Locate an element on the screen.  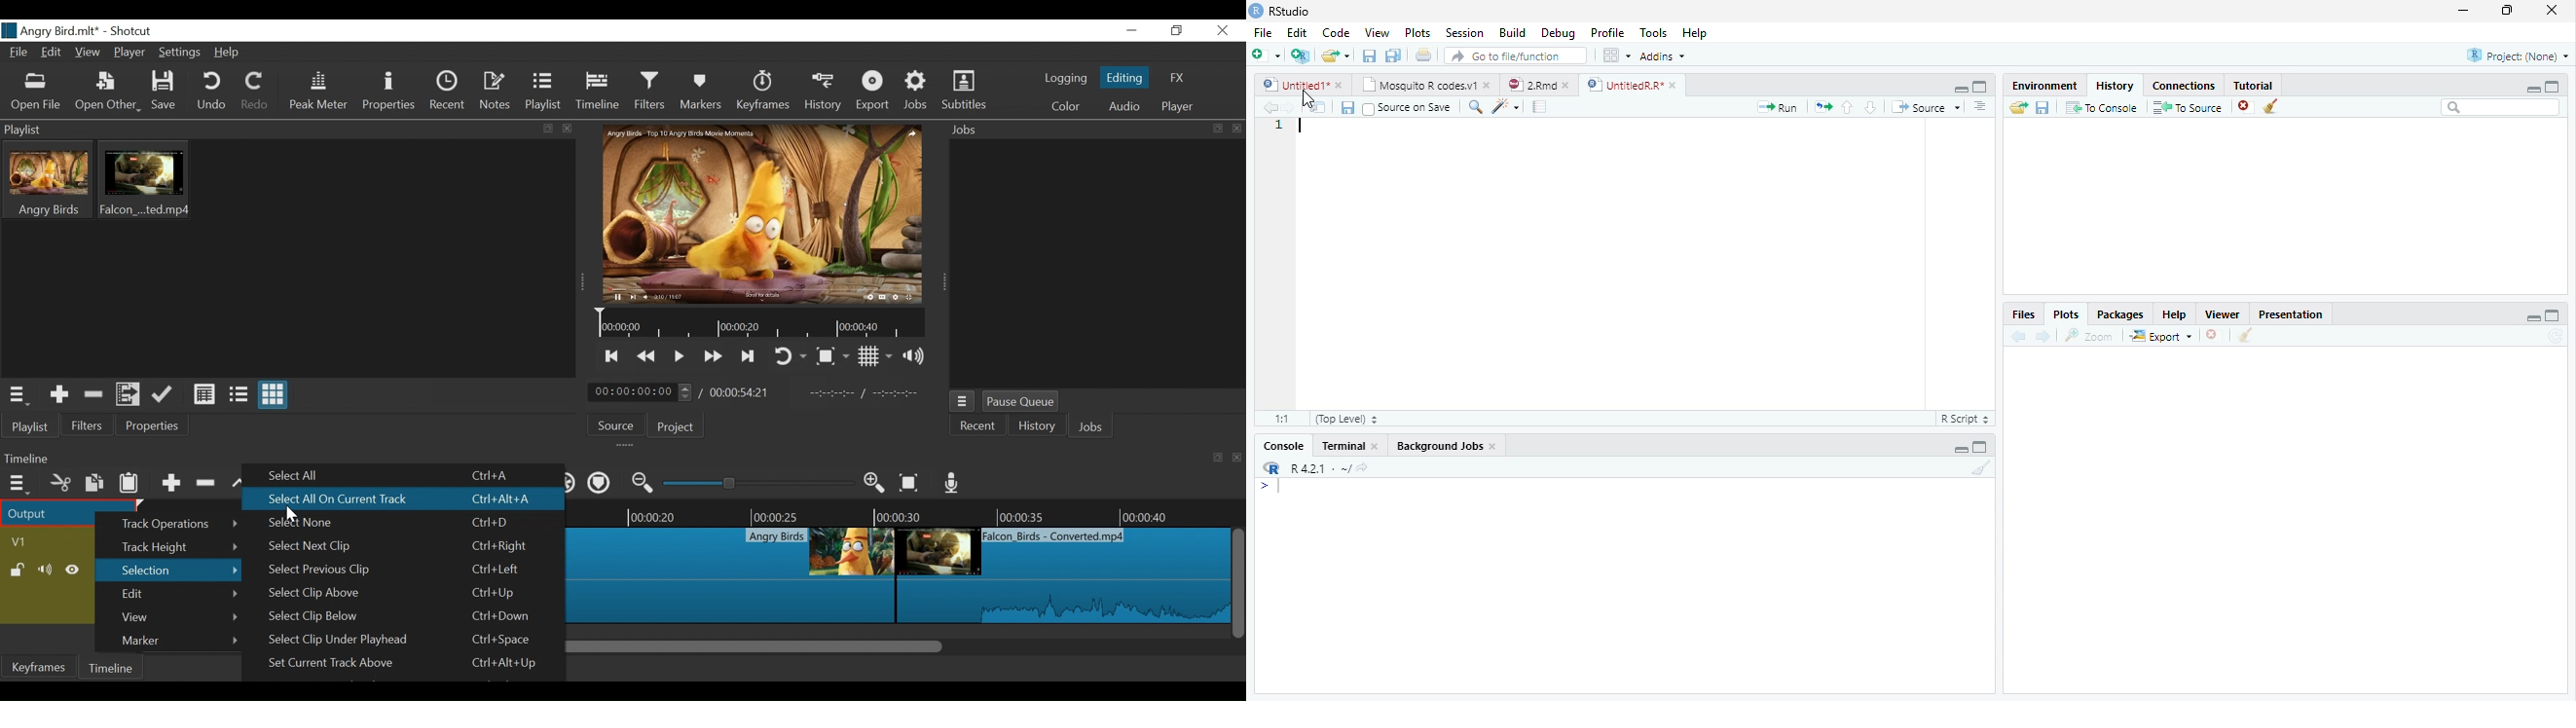
Skip to the next point is located at coordinates (746, 357).